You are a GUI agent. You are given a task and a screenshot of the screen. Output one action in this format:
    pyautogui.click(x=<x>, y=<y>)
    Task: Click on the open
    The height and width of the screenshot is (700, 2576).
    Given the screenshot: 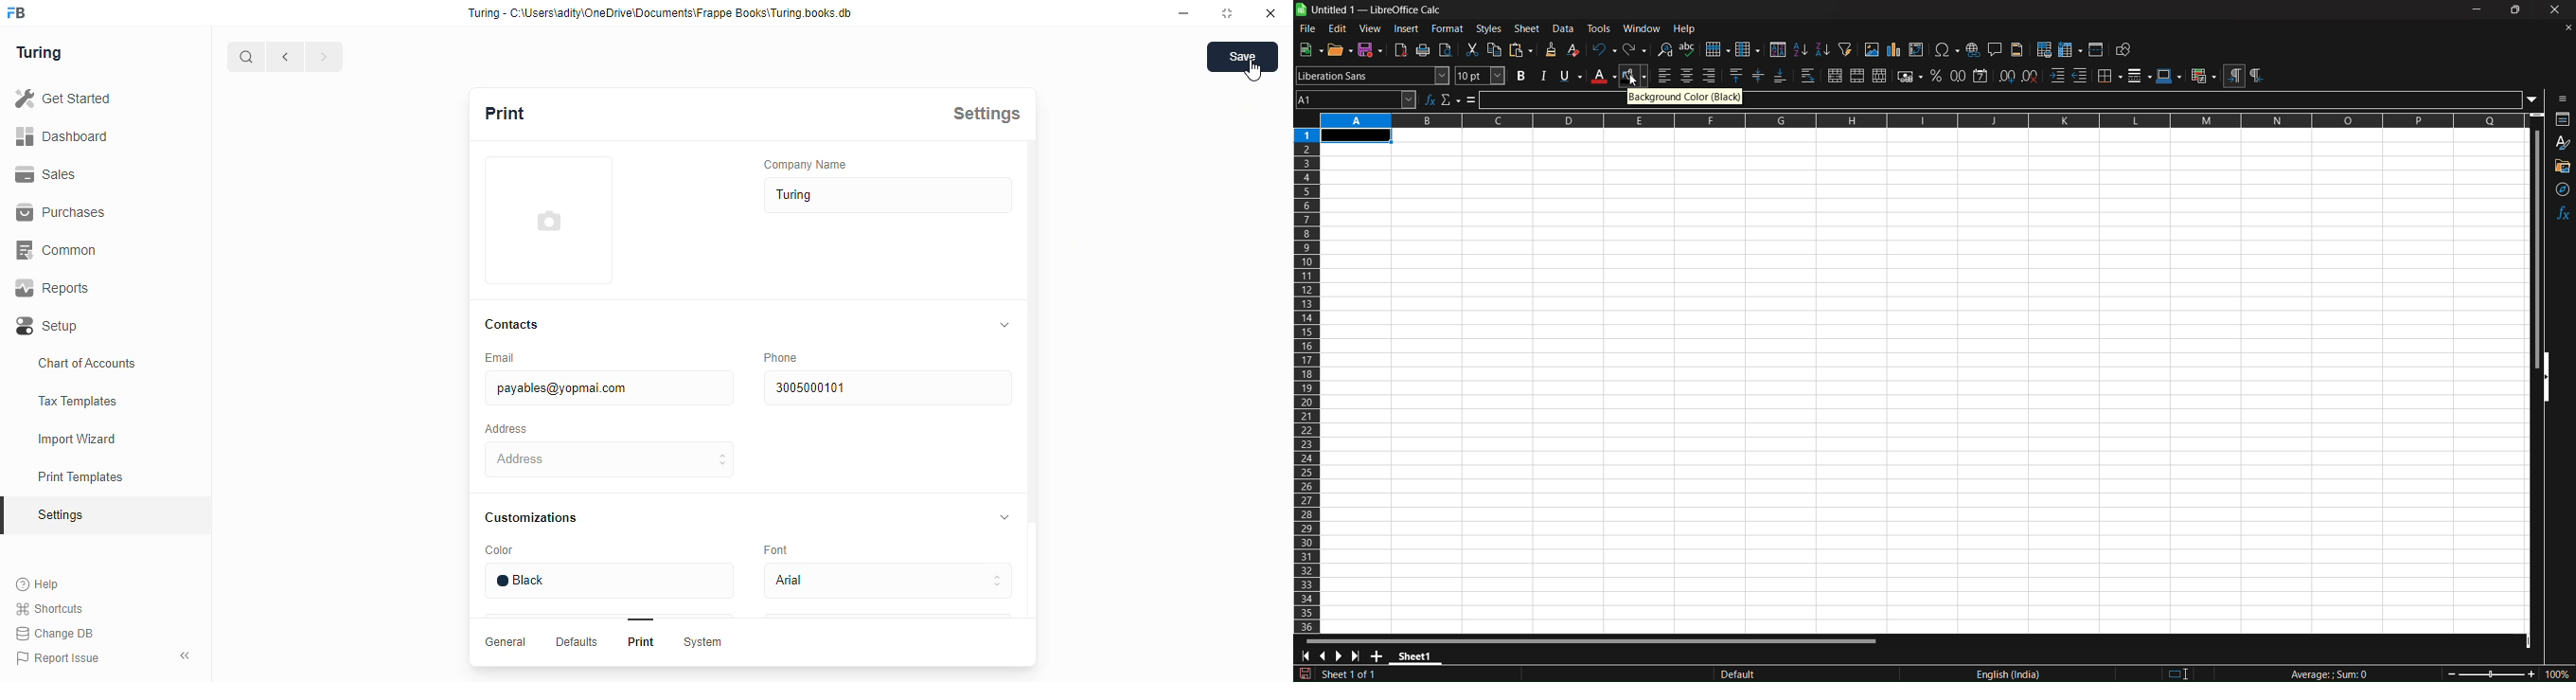 What is the action you would take?
    pyautogui.click(x=1341, y=48)
    